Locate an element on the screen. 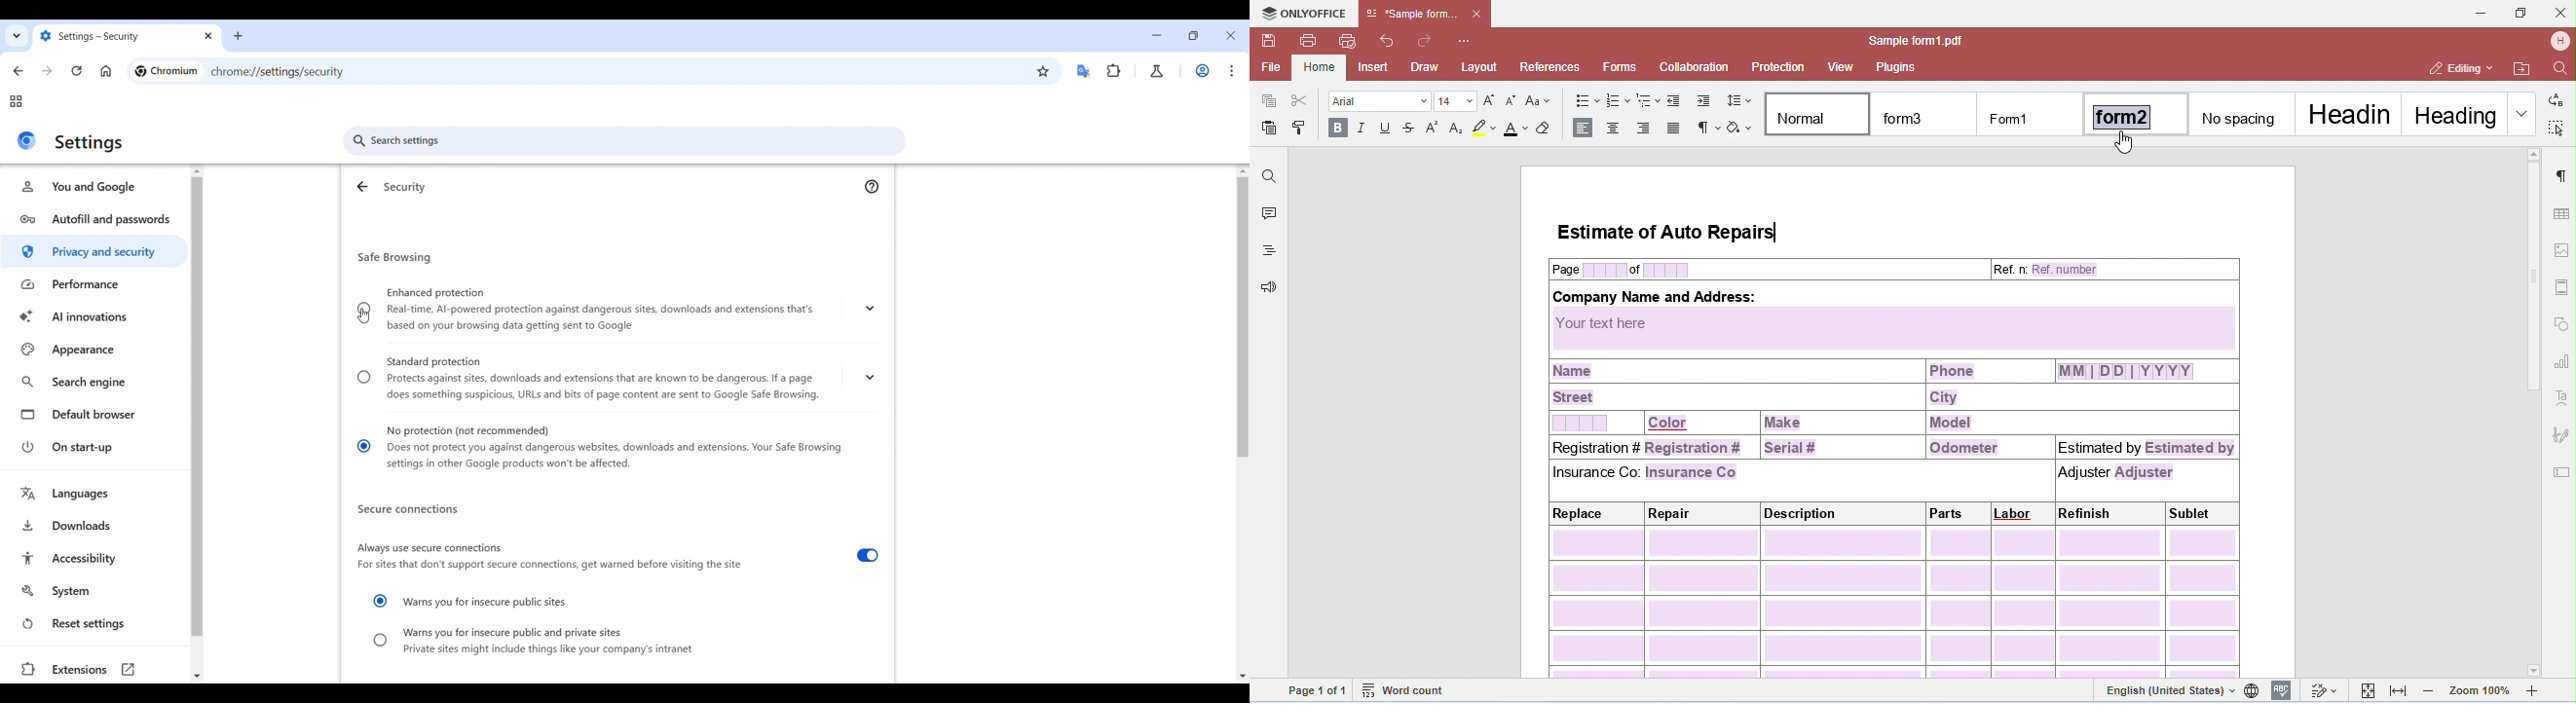 The width and height of the screenshot is (2576, 728). chrrome://settings/security is located at coordinates (278, 73).